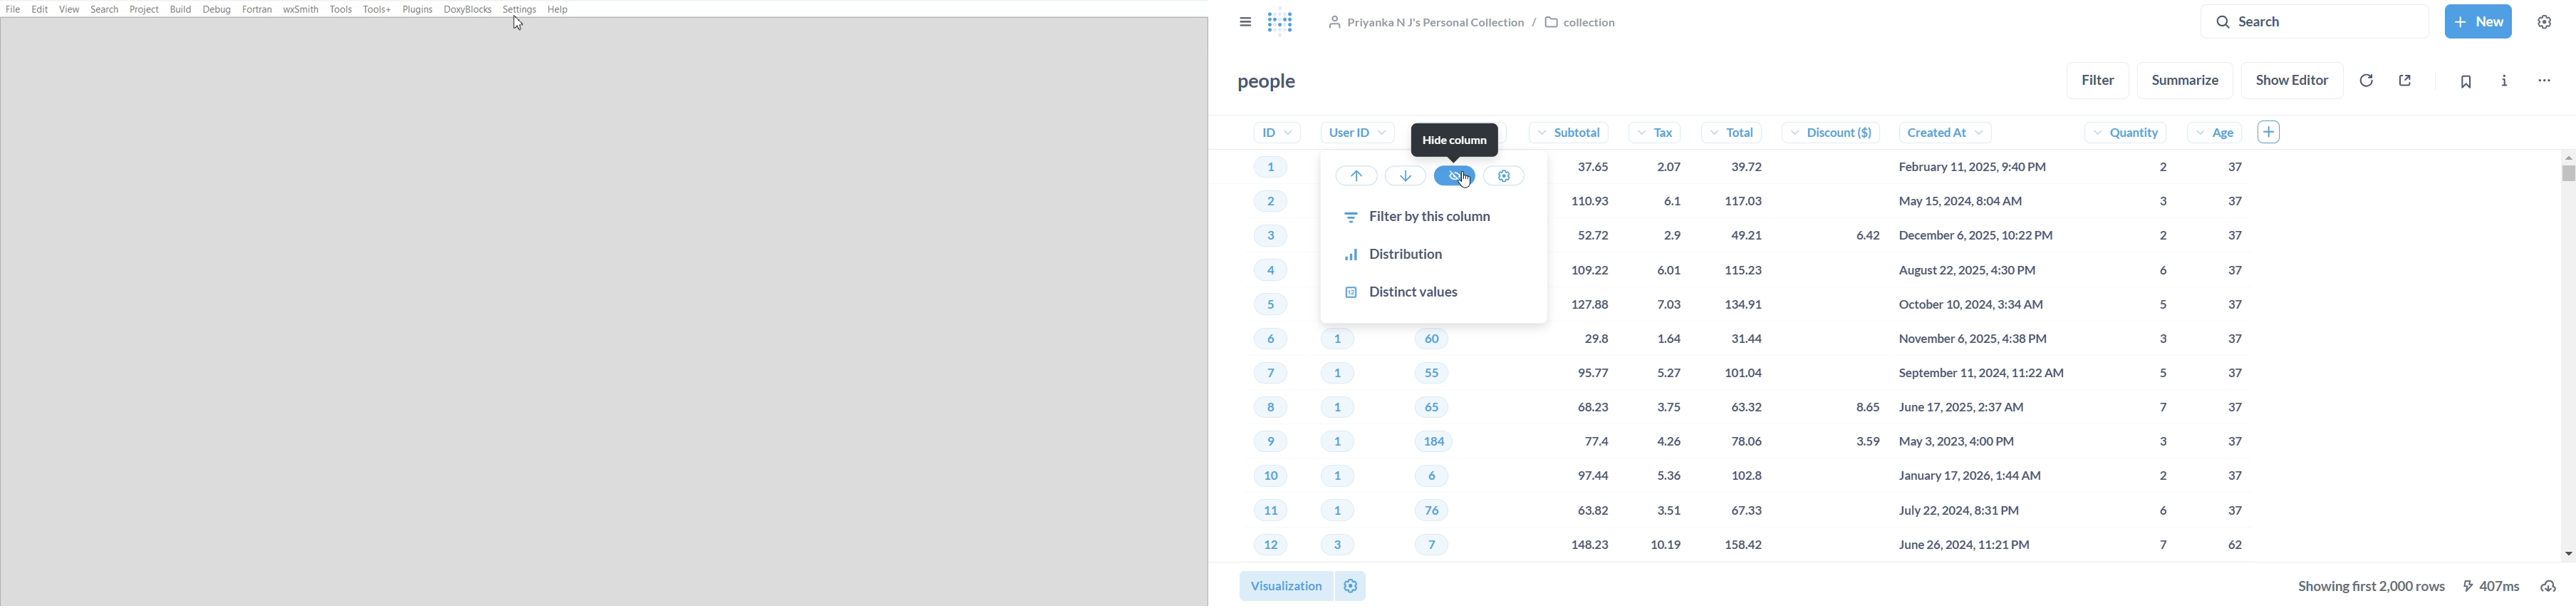 Image resolution: width=2576 pixels, height=616 pixels. What do you see at coordinates (1590, 339) in the screenshot?
I see `subtotal` at bounding box center [1590, 339].